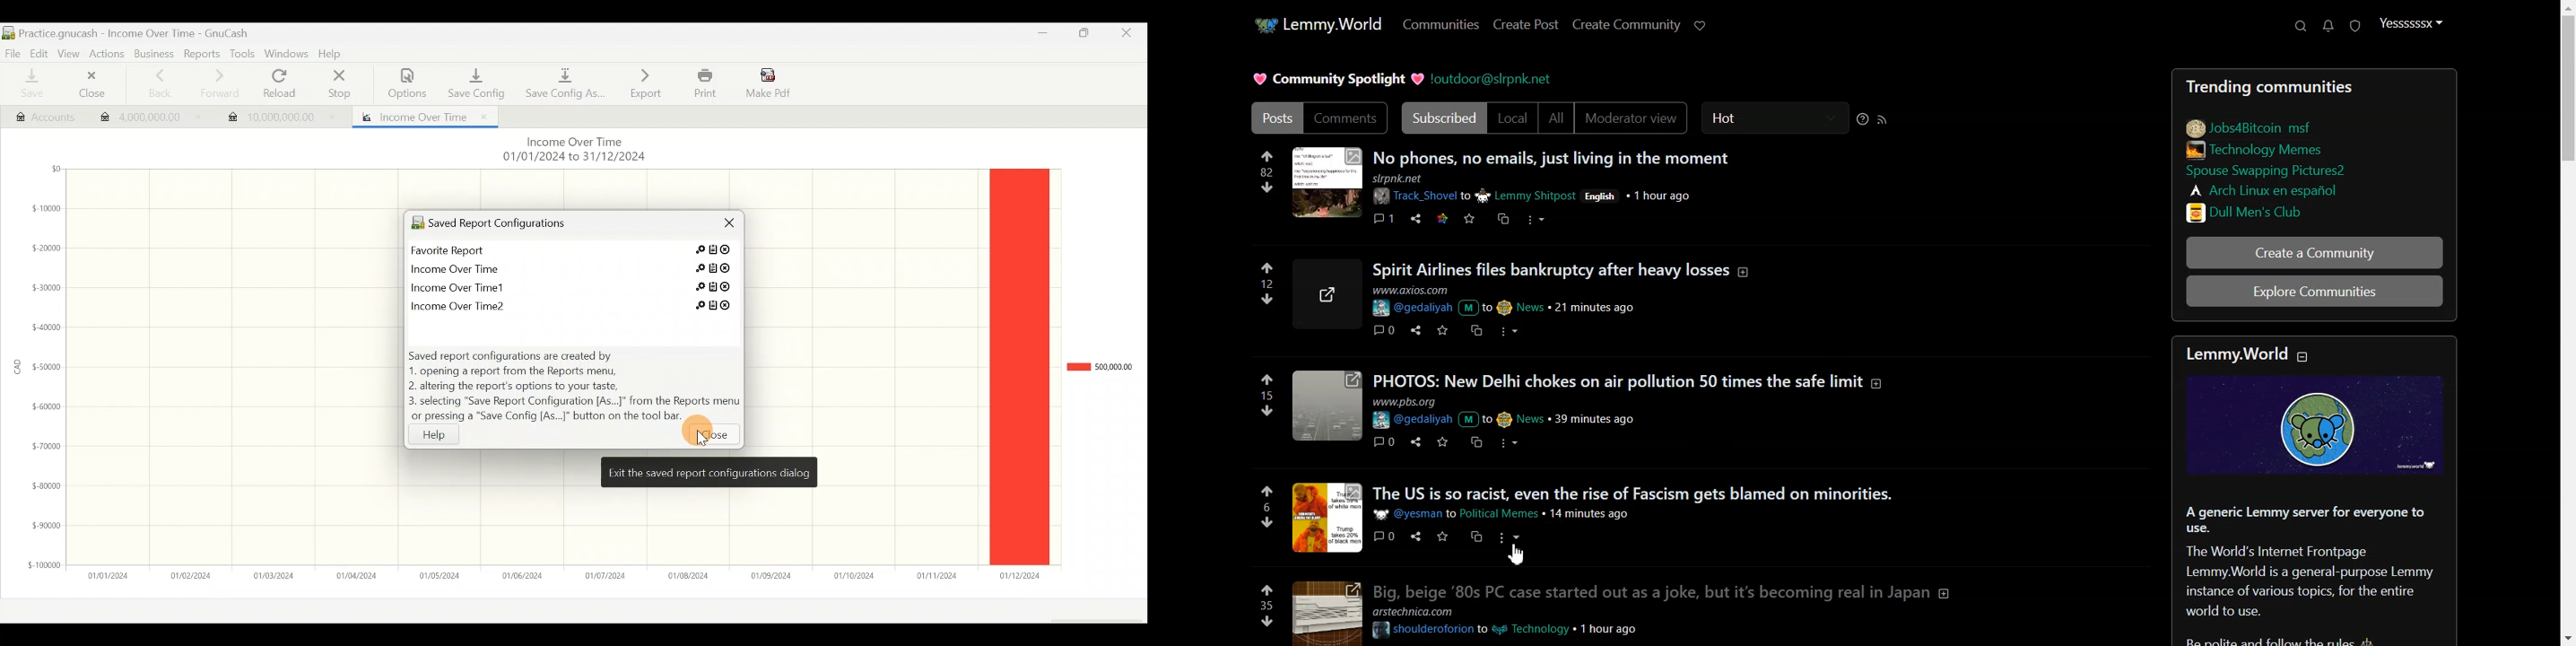  What do you see at coordinates (1413, 329) in the screenshot?
I see `share` at bounding box center [1413, 329].